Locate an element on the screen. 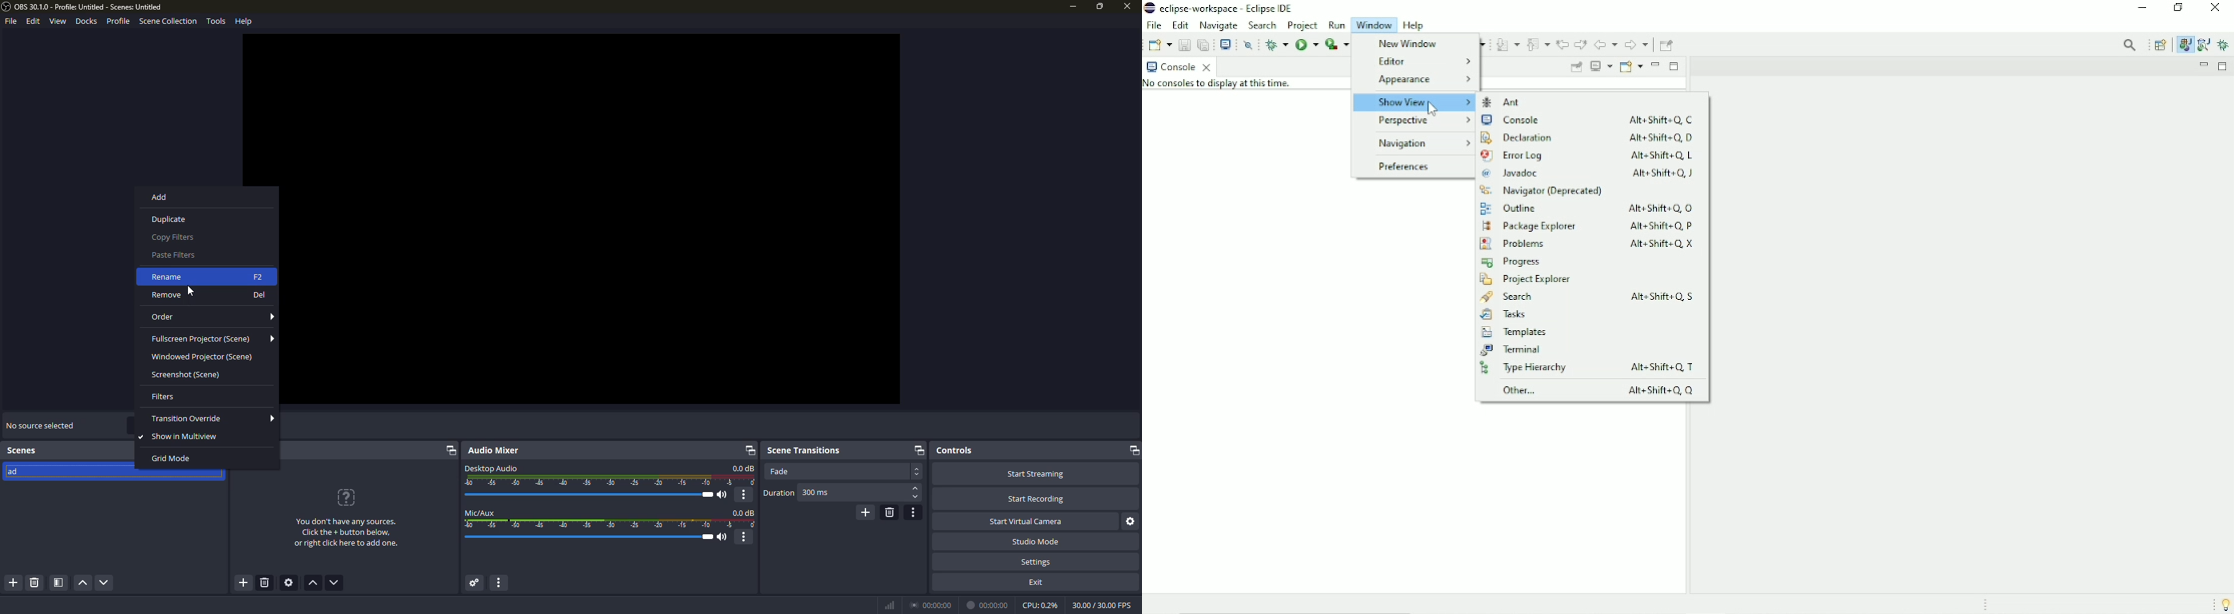  db is located at coordinates (744, 512).